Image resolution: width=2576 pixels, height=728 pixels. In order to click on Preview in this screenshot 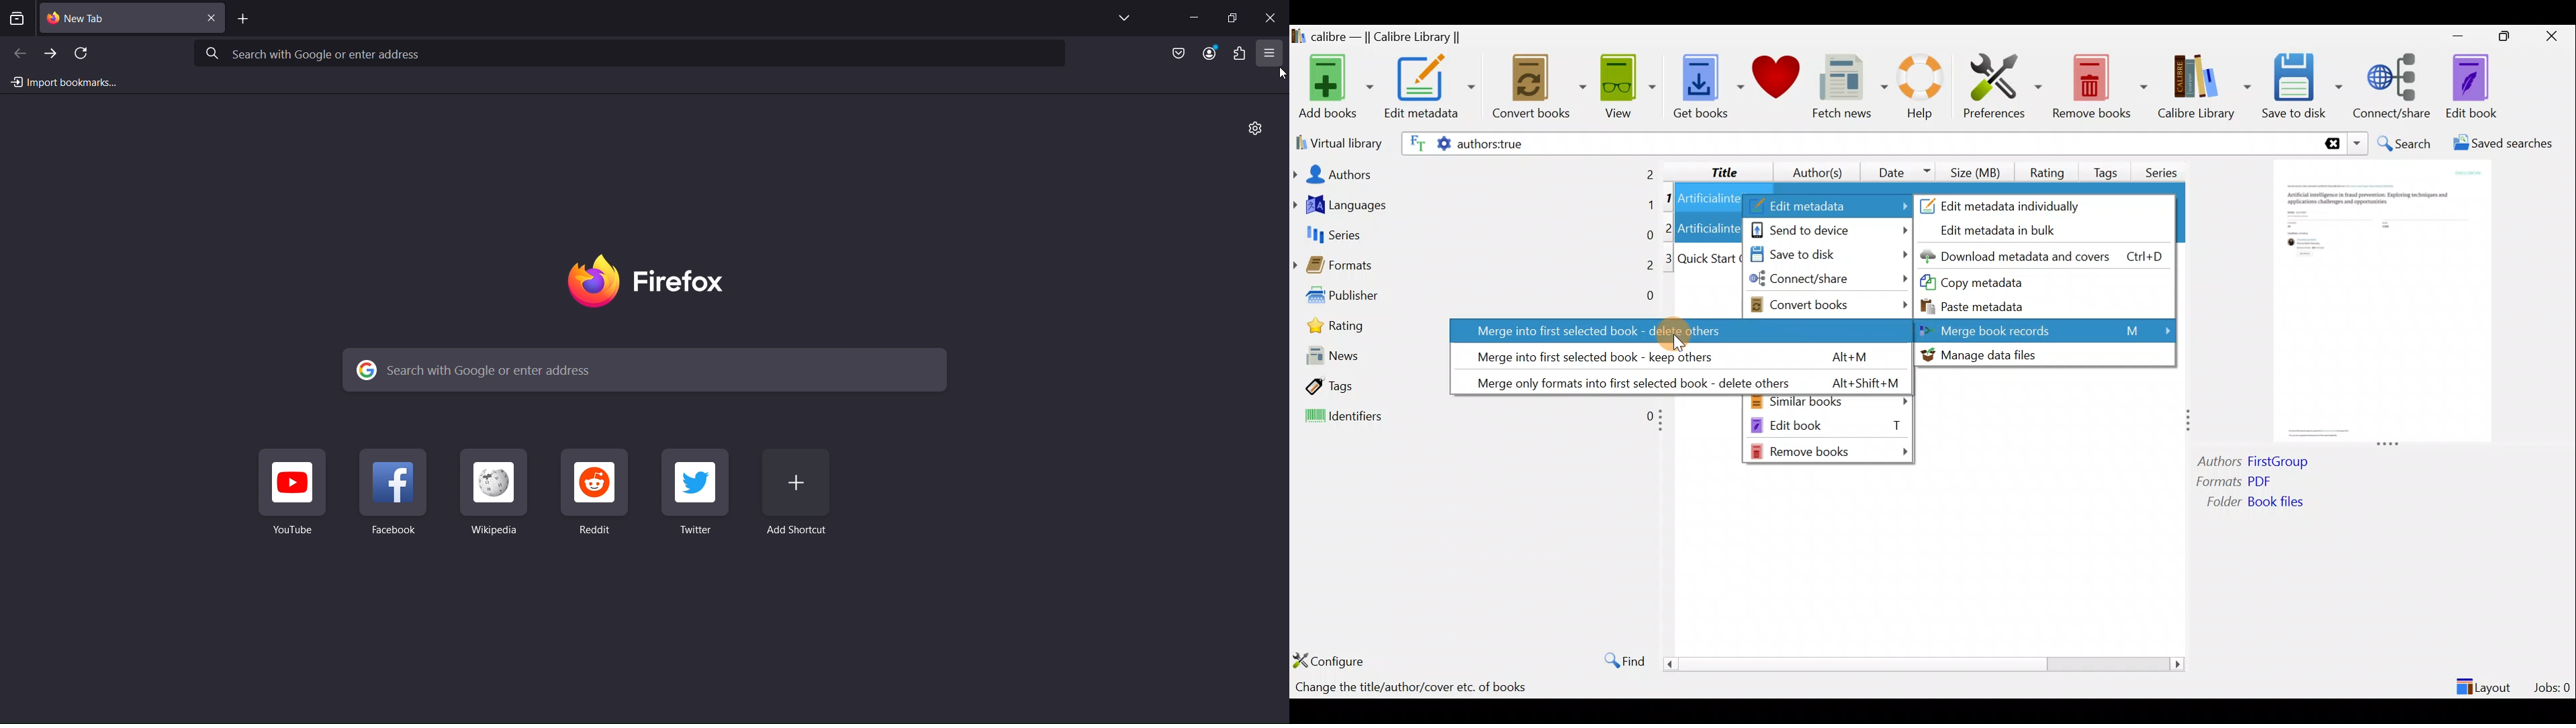, I will do `click(2379, 303)`.